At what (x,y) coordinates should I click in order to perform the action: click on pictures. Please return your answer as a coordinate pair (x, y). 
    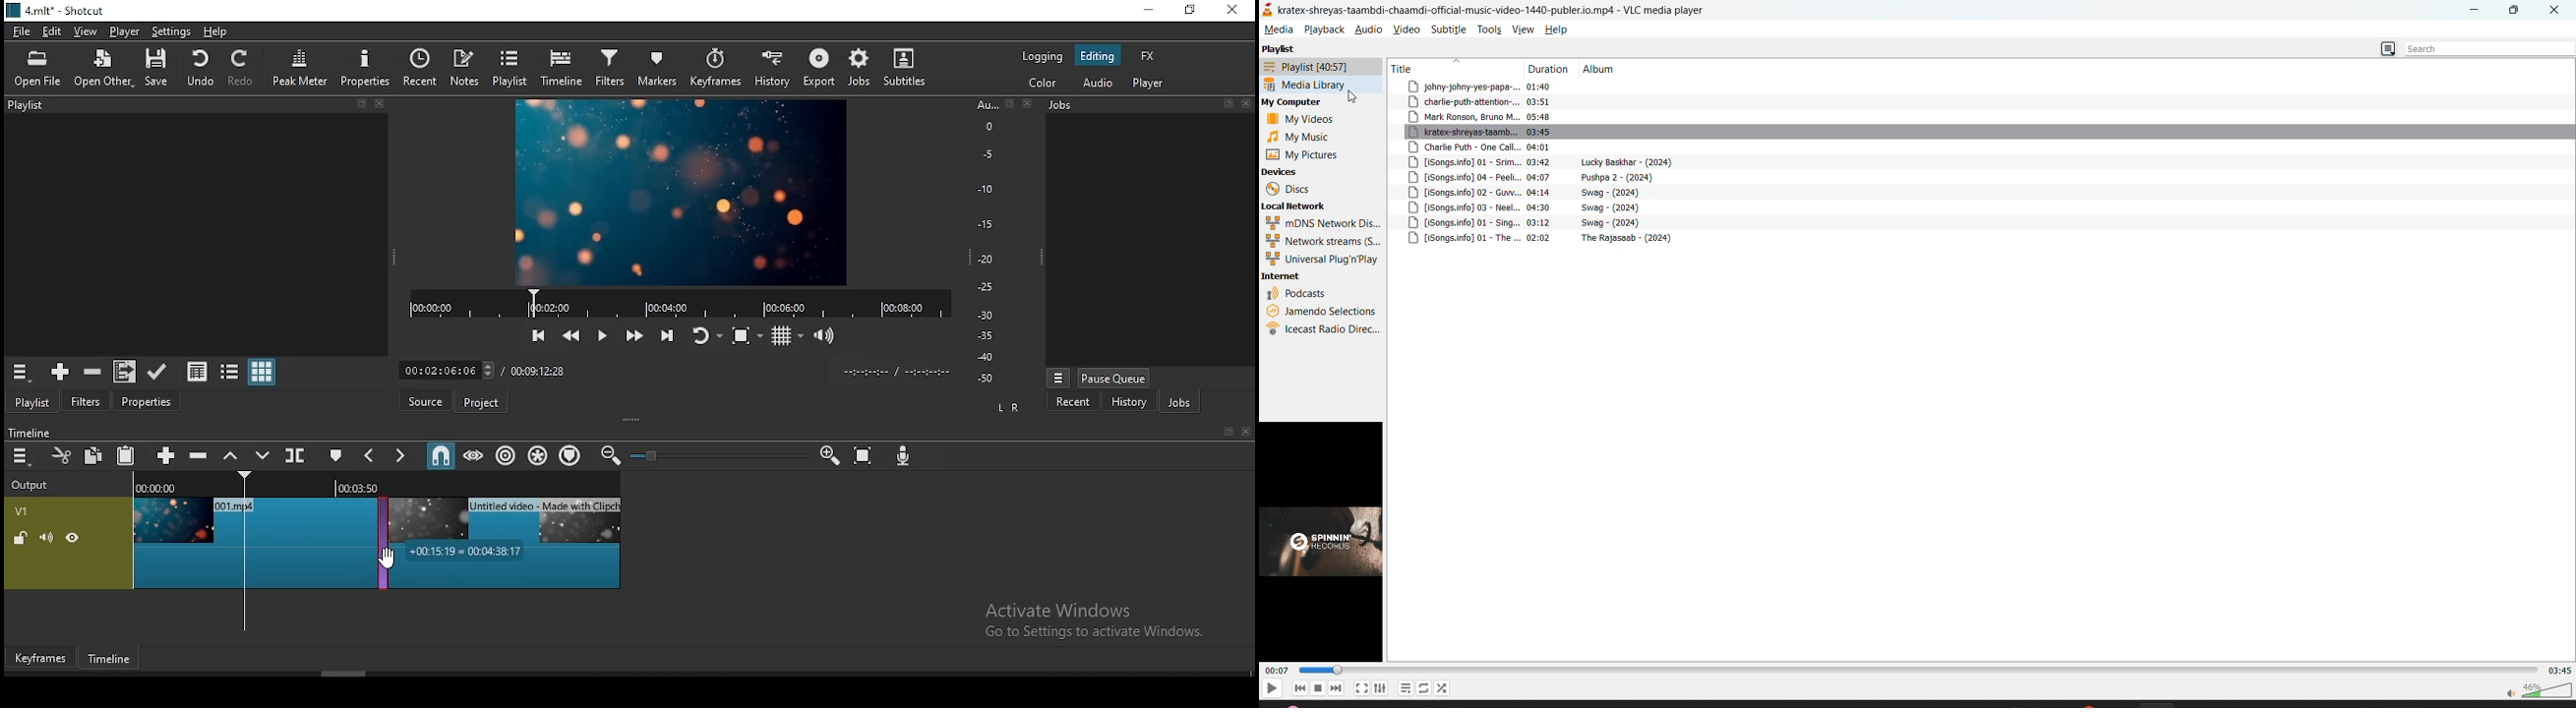
    Looking at the image, I should click on (1306, 156).